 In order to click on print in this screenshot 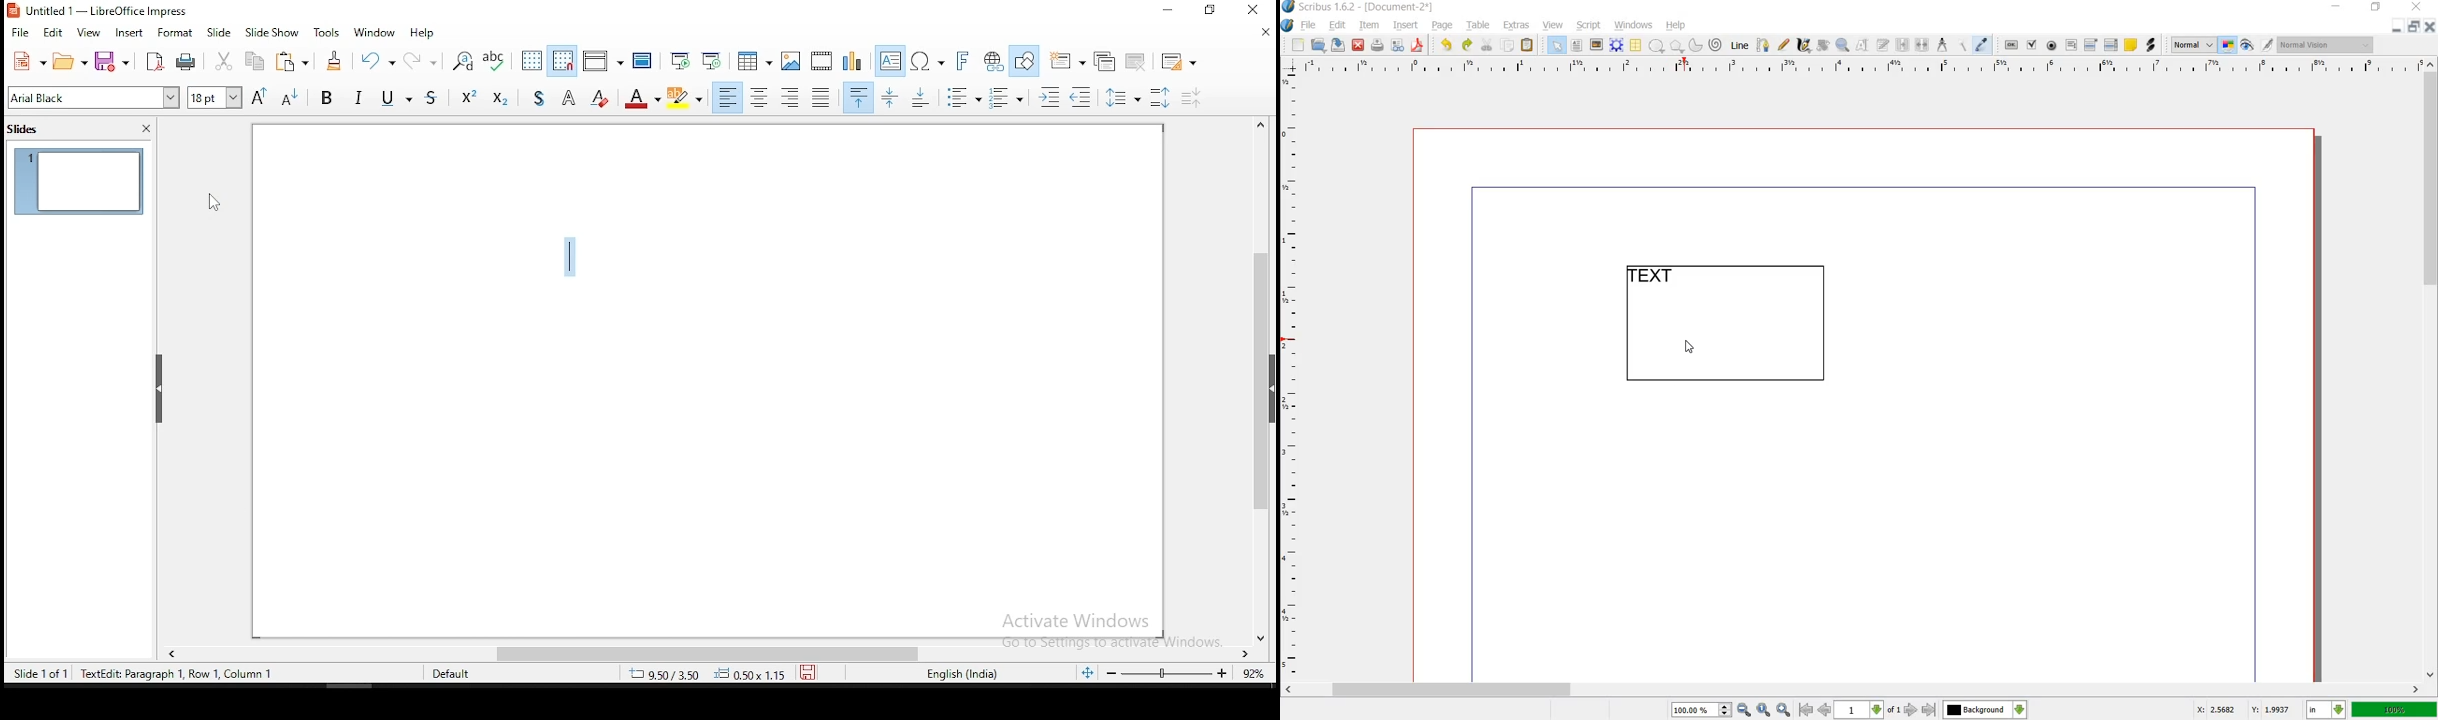, I will do `click(1377, 46)`.